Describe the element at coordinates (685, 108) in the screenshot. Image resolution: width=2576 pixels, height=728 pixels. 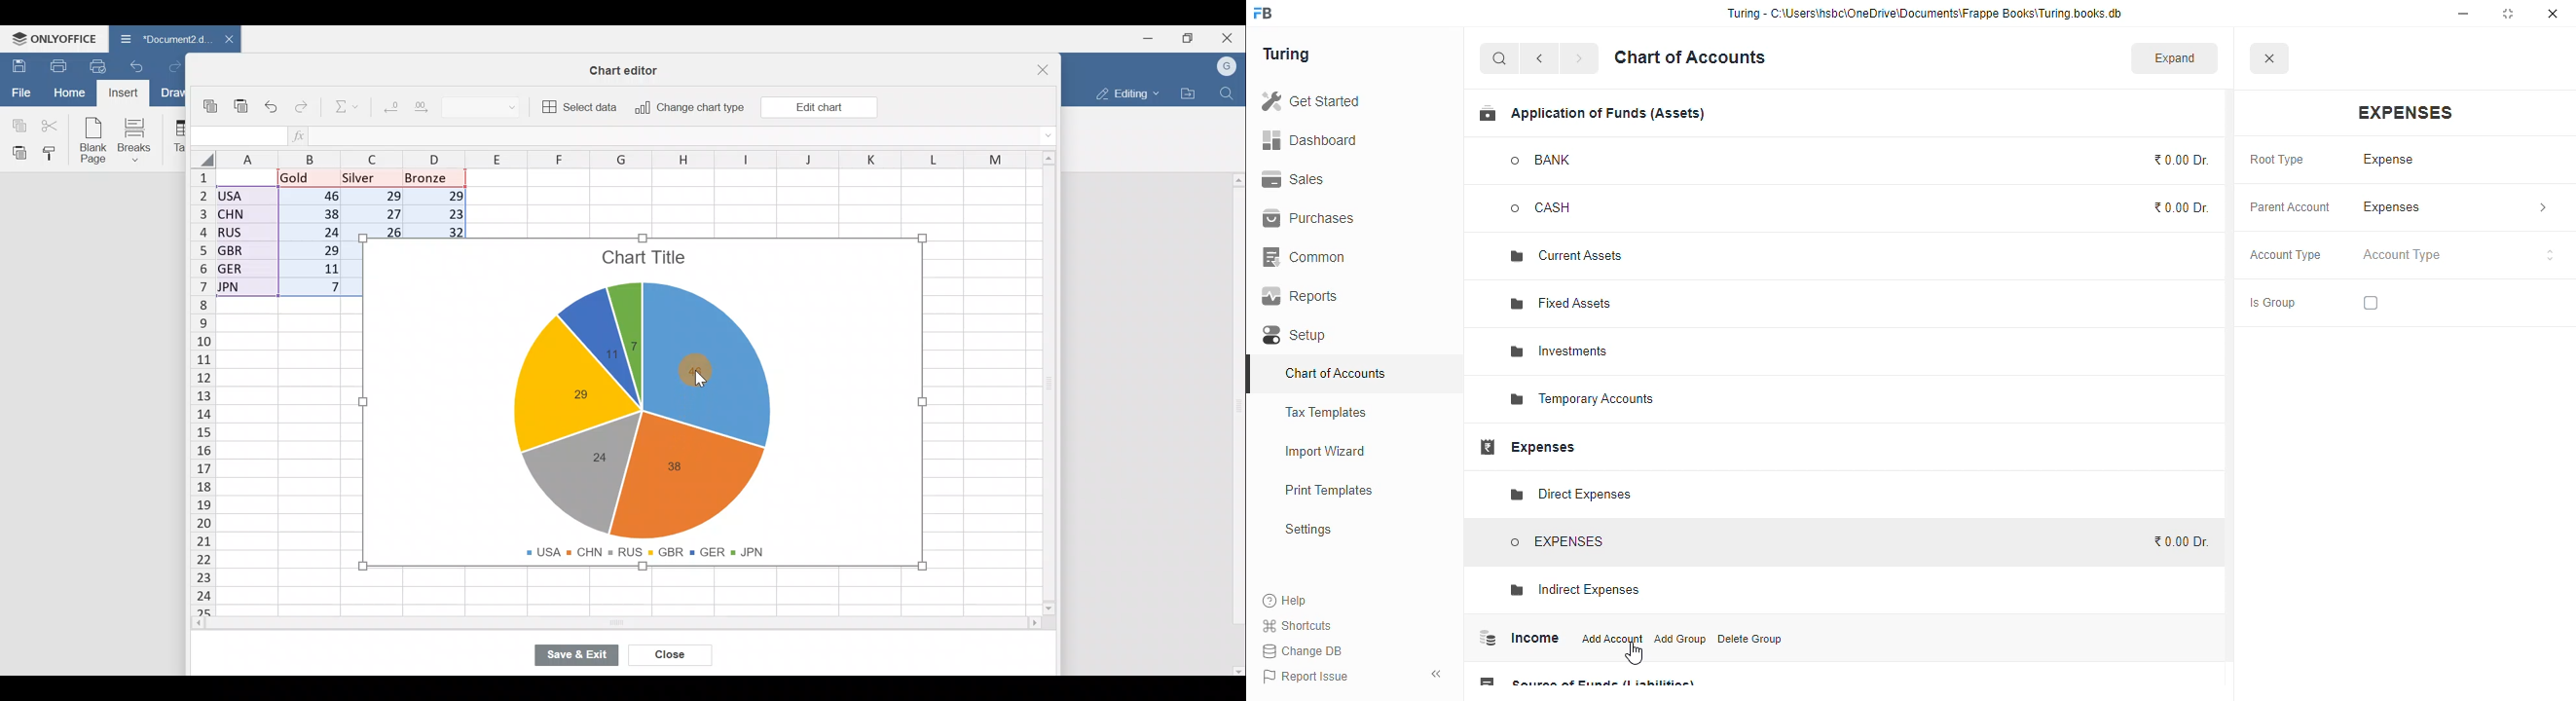
I see `Change chart type` at that location.